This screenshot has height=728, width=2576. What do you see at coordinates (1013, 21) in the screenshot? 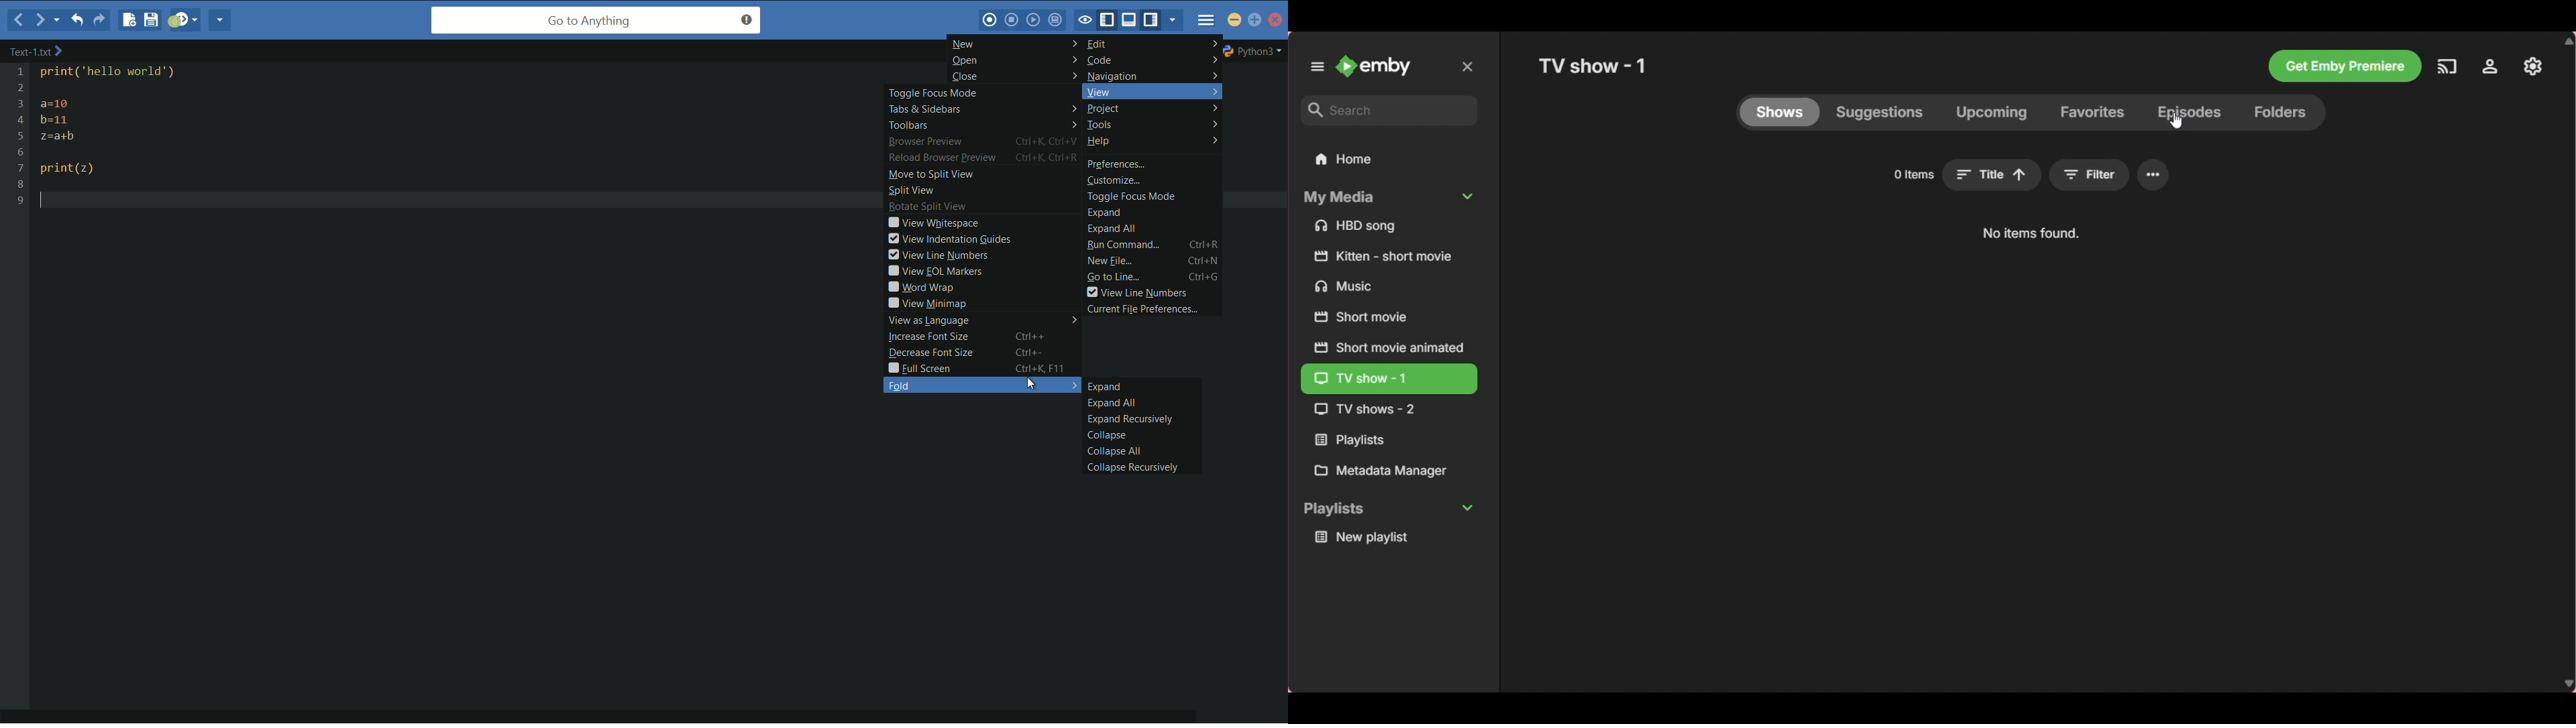
I see `stop macro` at bounding box center [1013, 21].